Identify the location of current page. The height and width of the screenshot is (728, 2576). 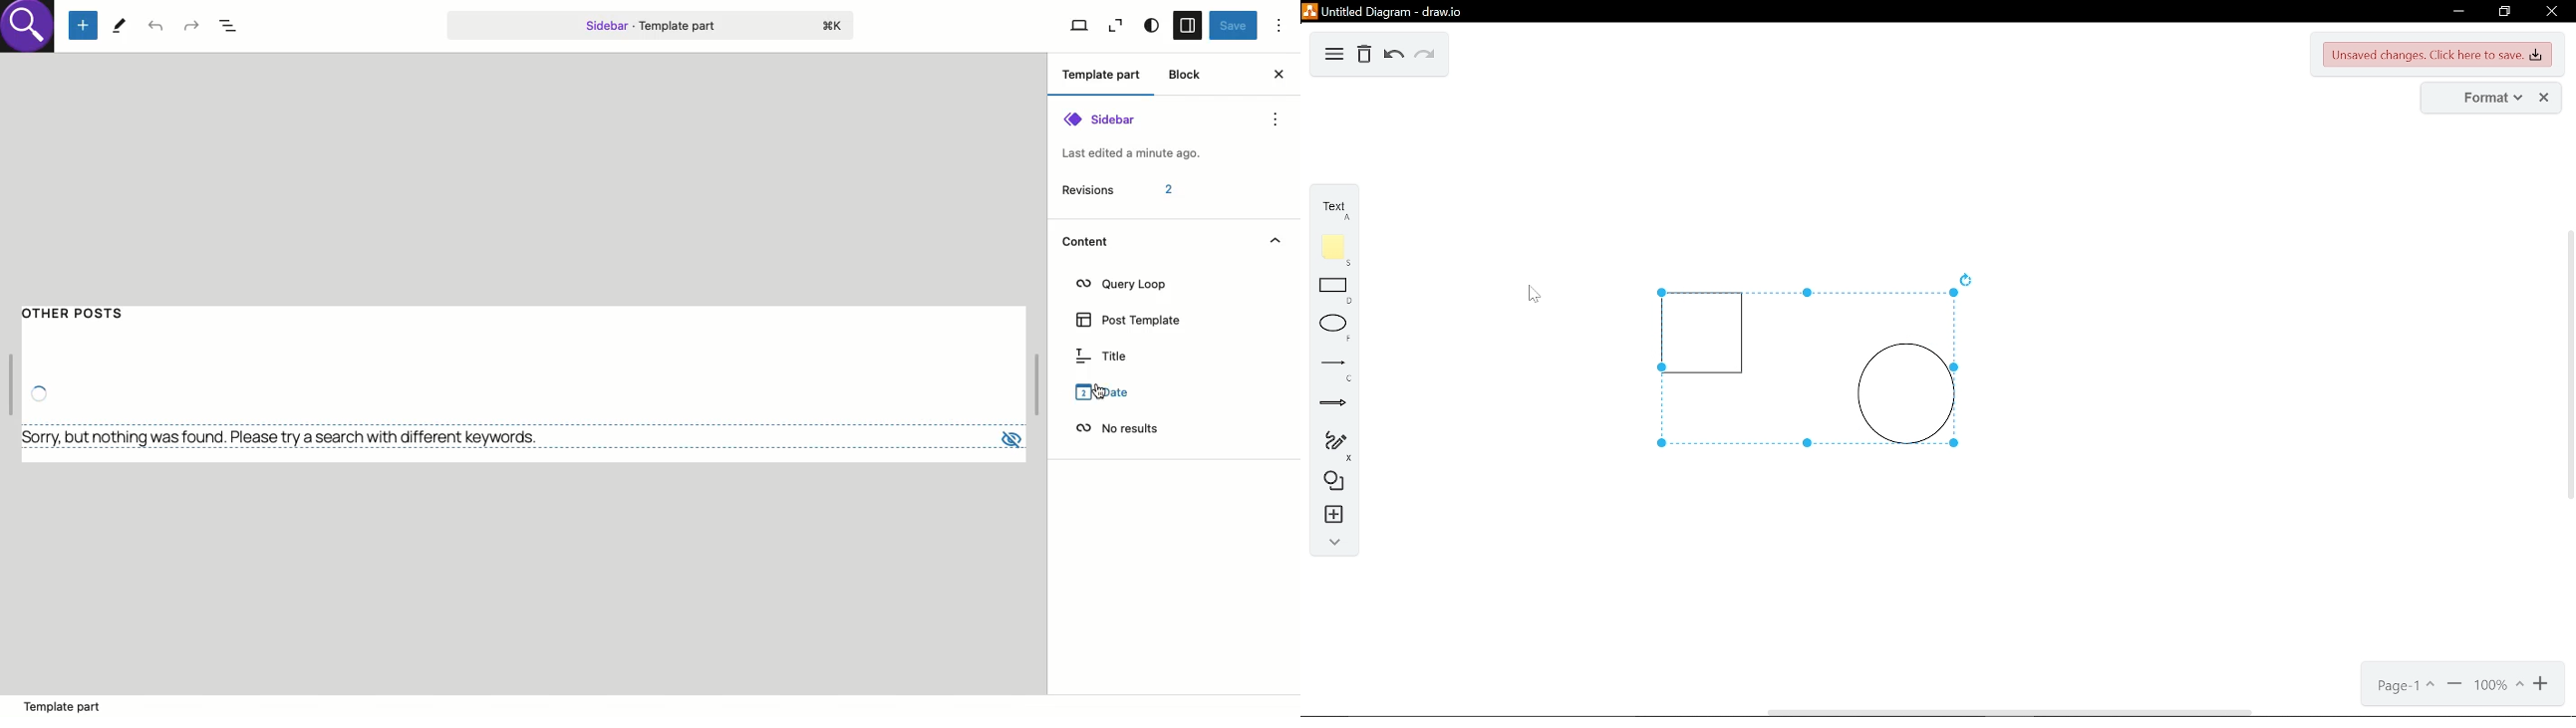
(2401, 688).